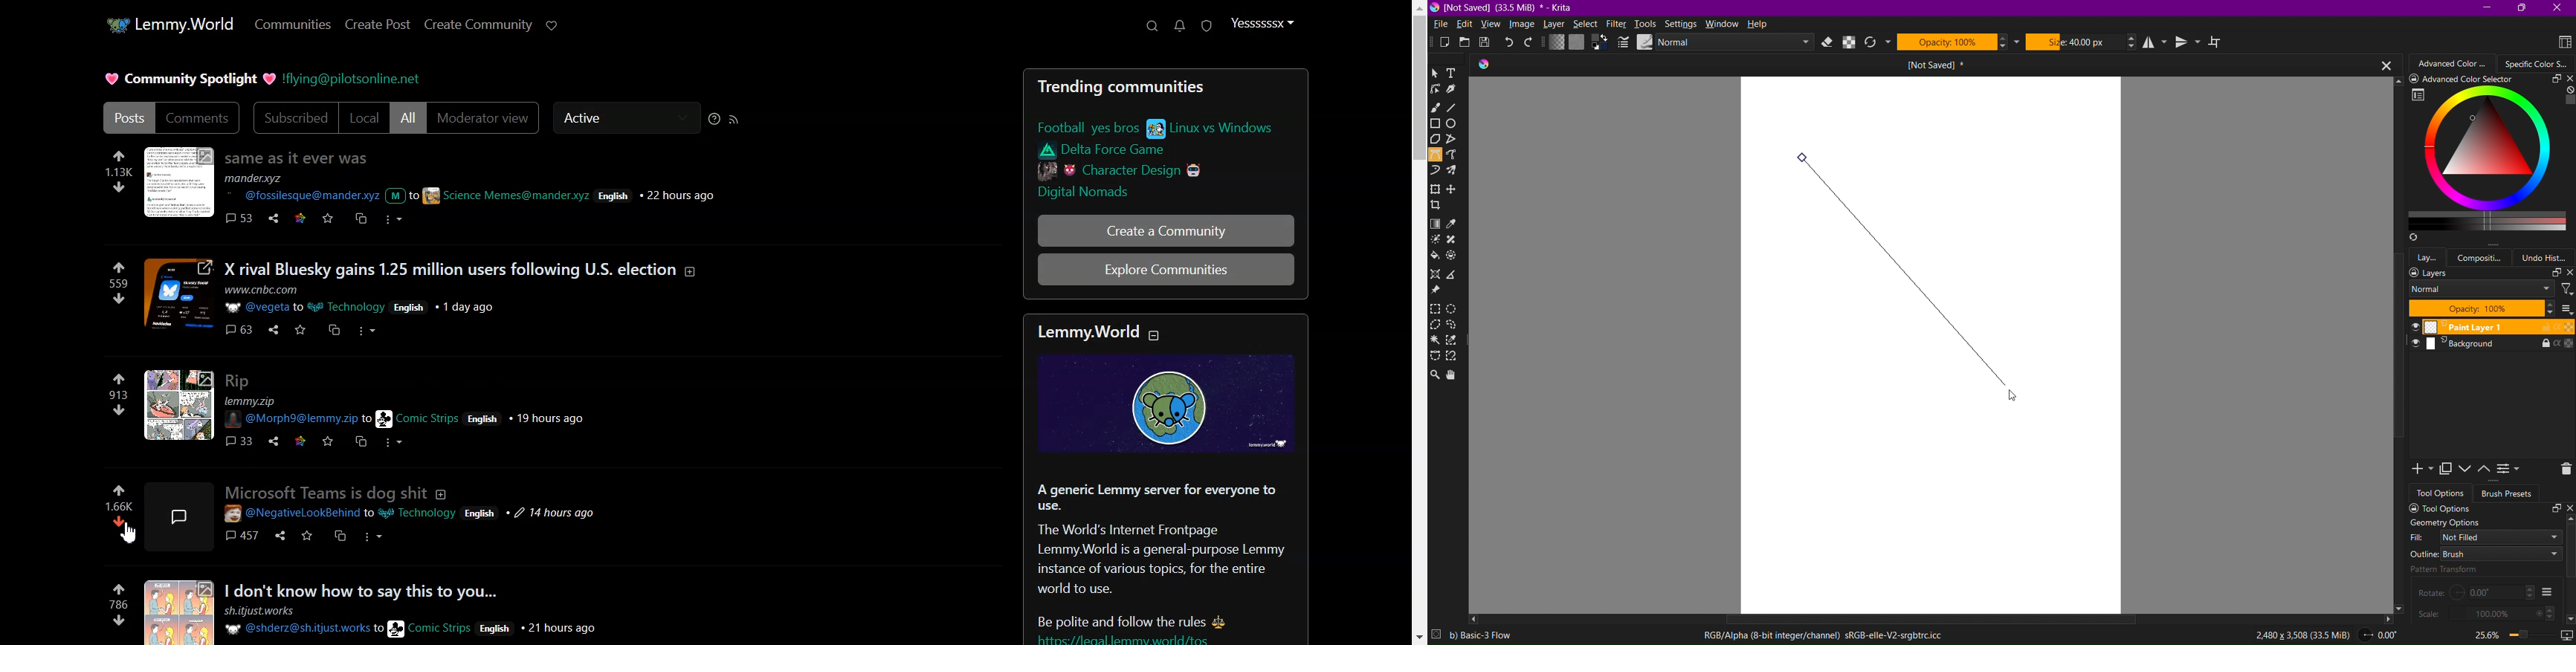  I want to click on Moderator View, so click(485, 117).